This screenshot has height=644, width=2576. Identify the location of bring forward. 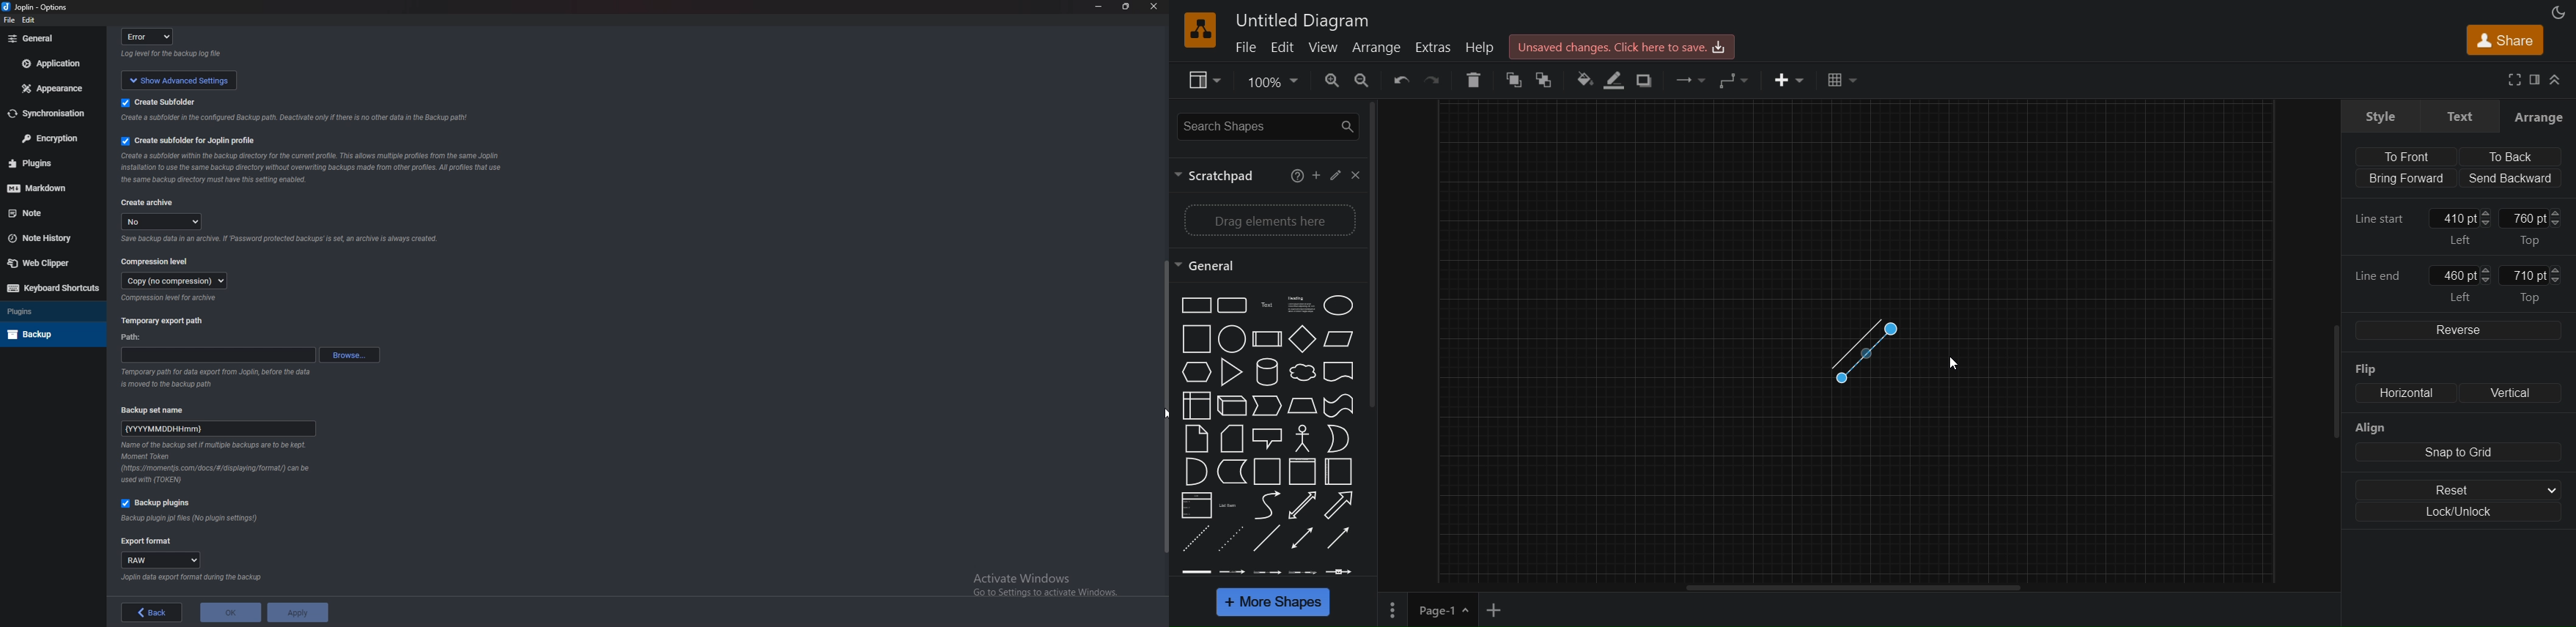
(2403, 179).